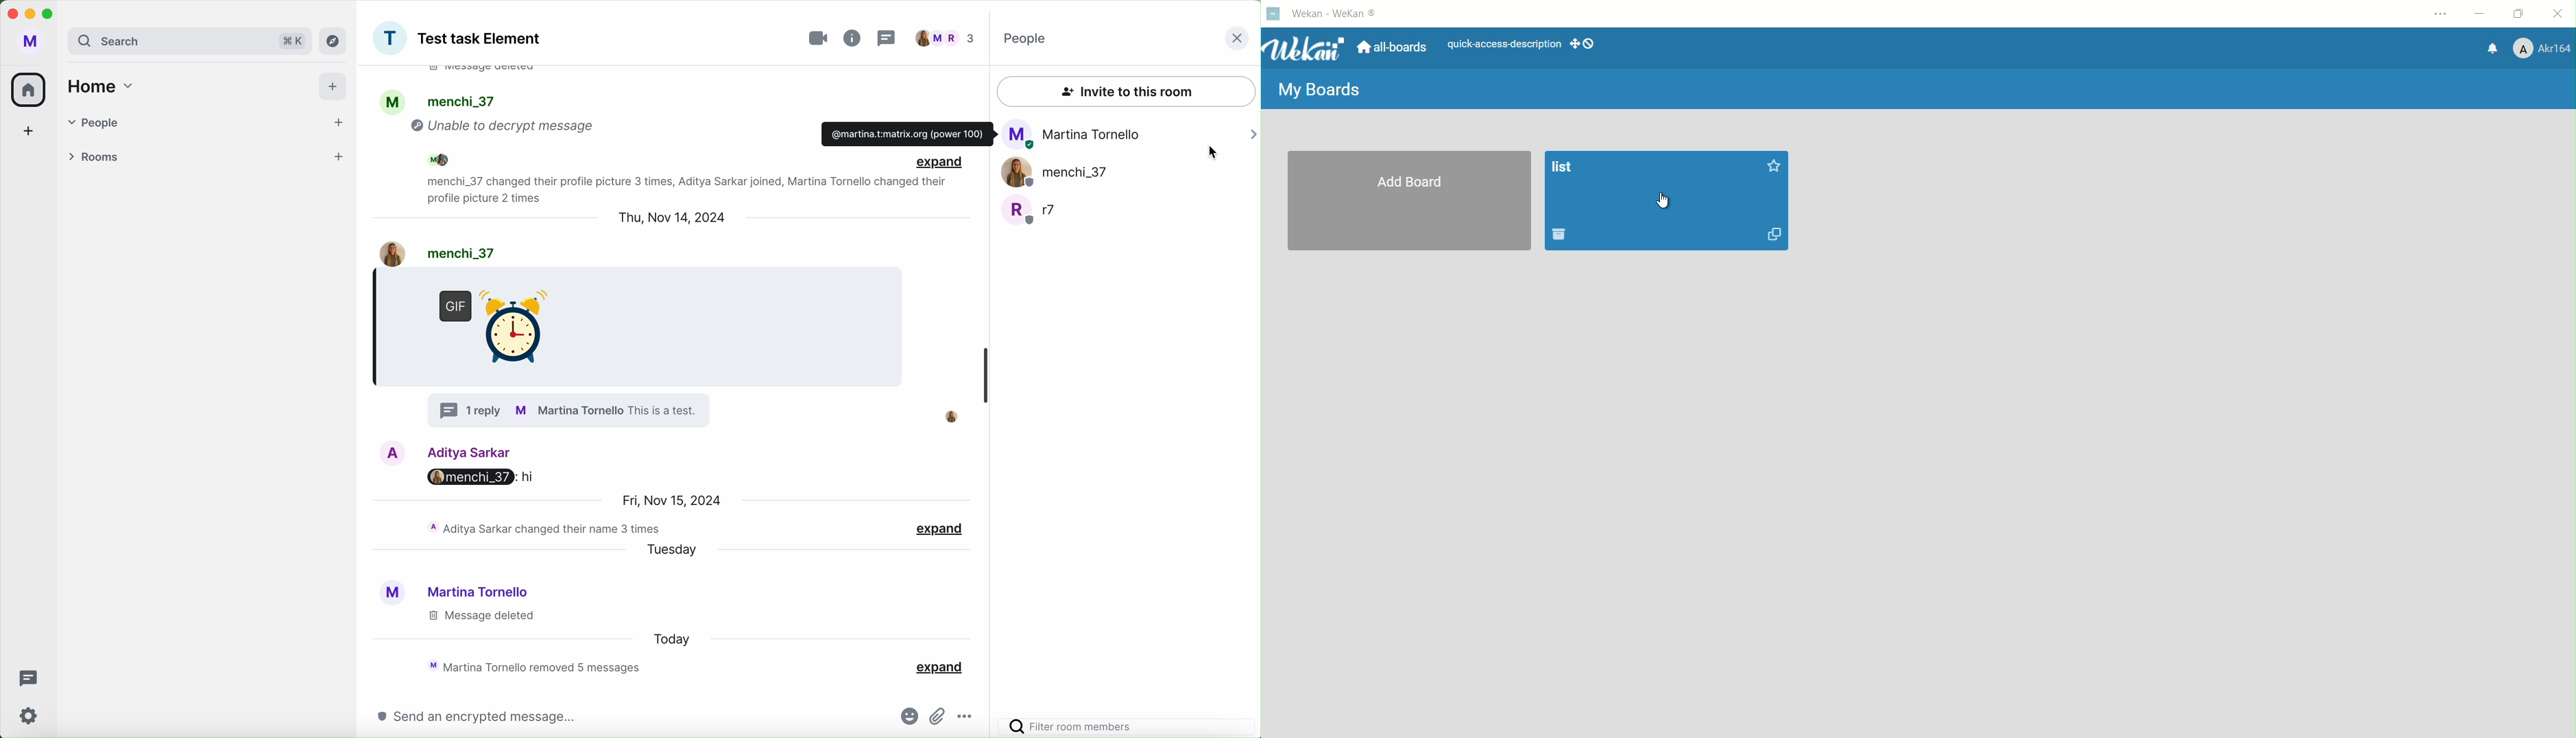  What do you see at coordinates (527, 475) in the screenshot?
I see `hi` at bounding box center [527, 475].